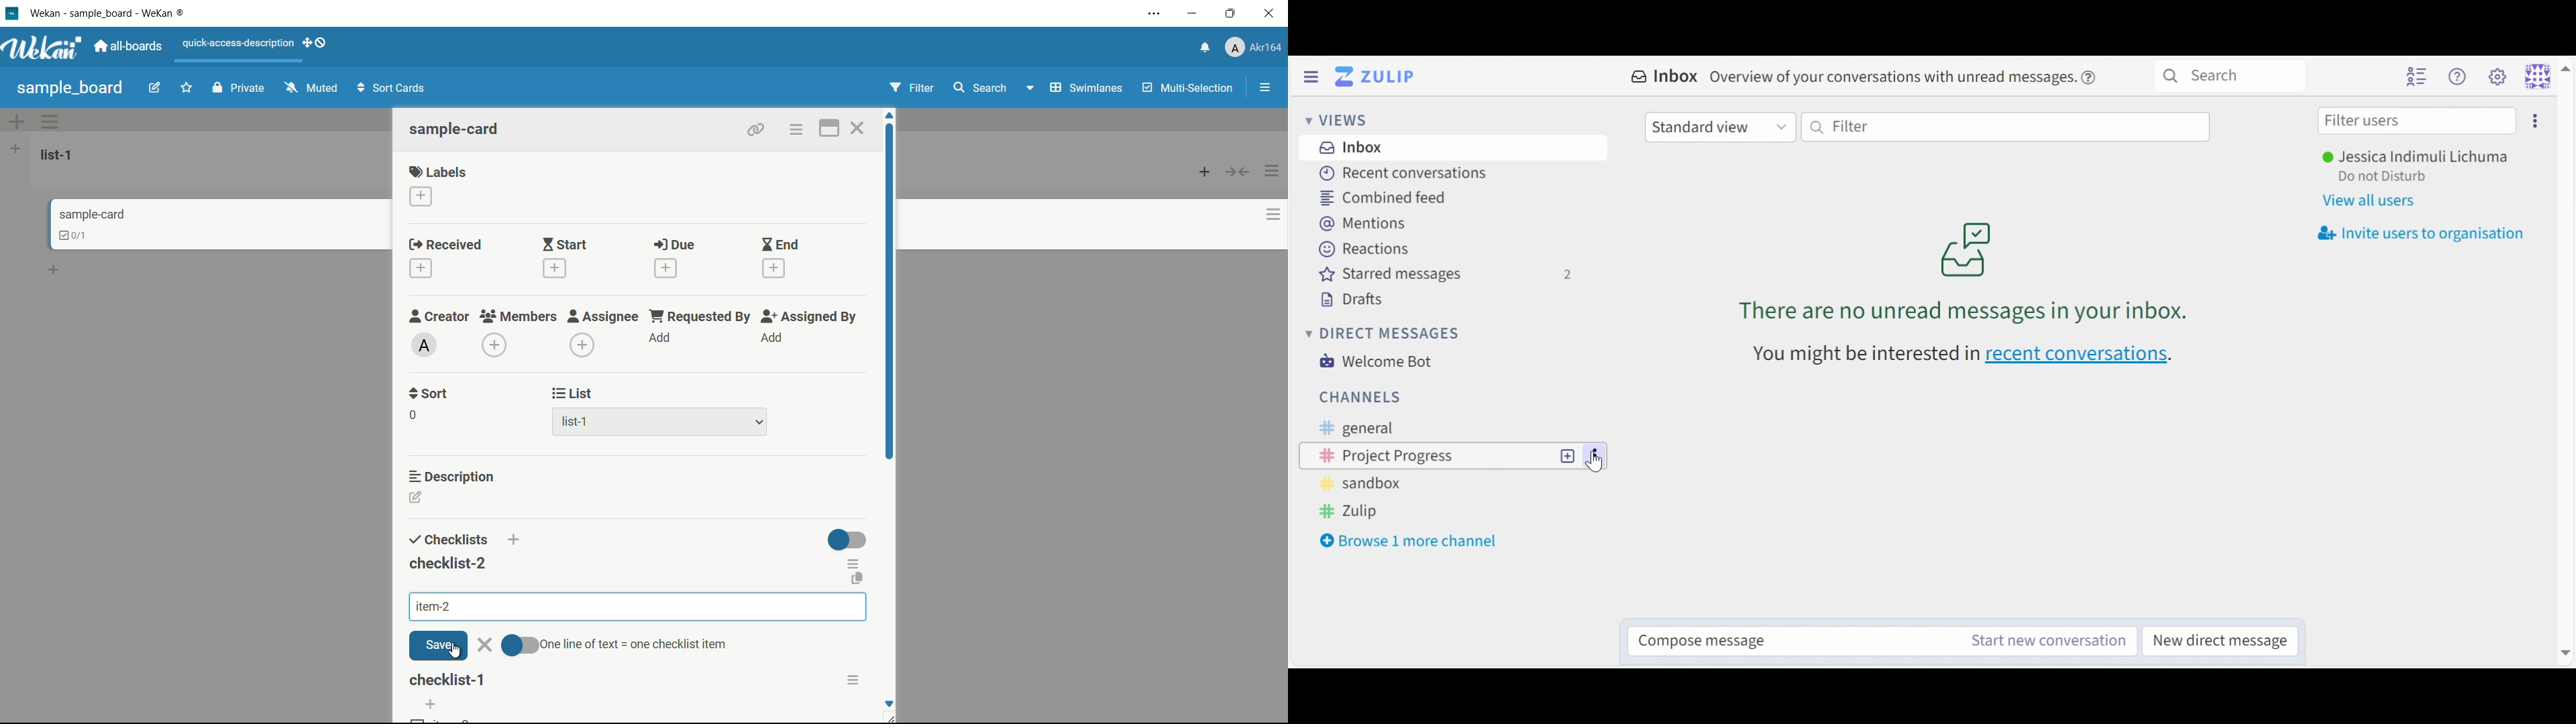 Image resolution: width=2576 pixels, height=728 pixels. I want to click on private, so click(239, 89).